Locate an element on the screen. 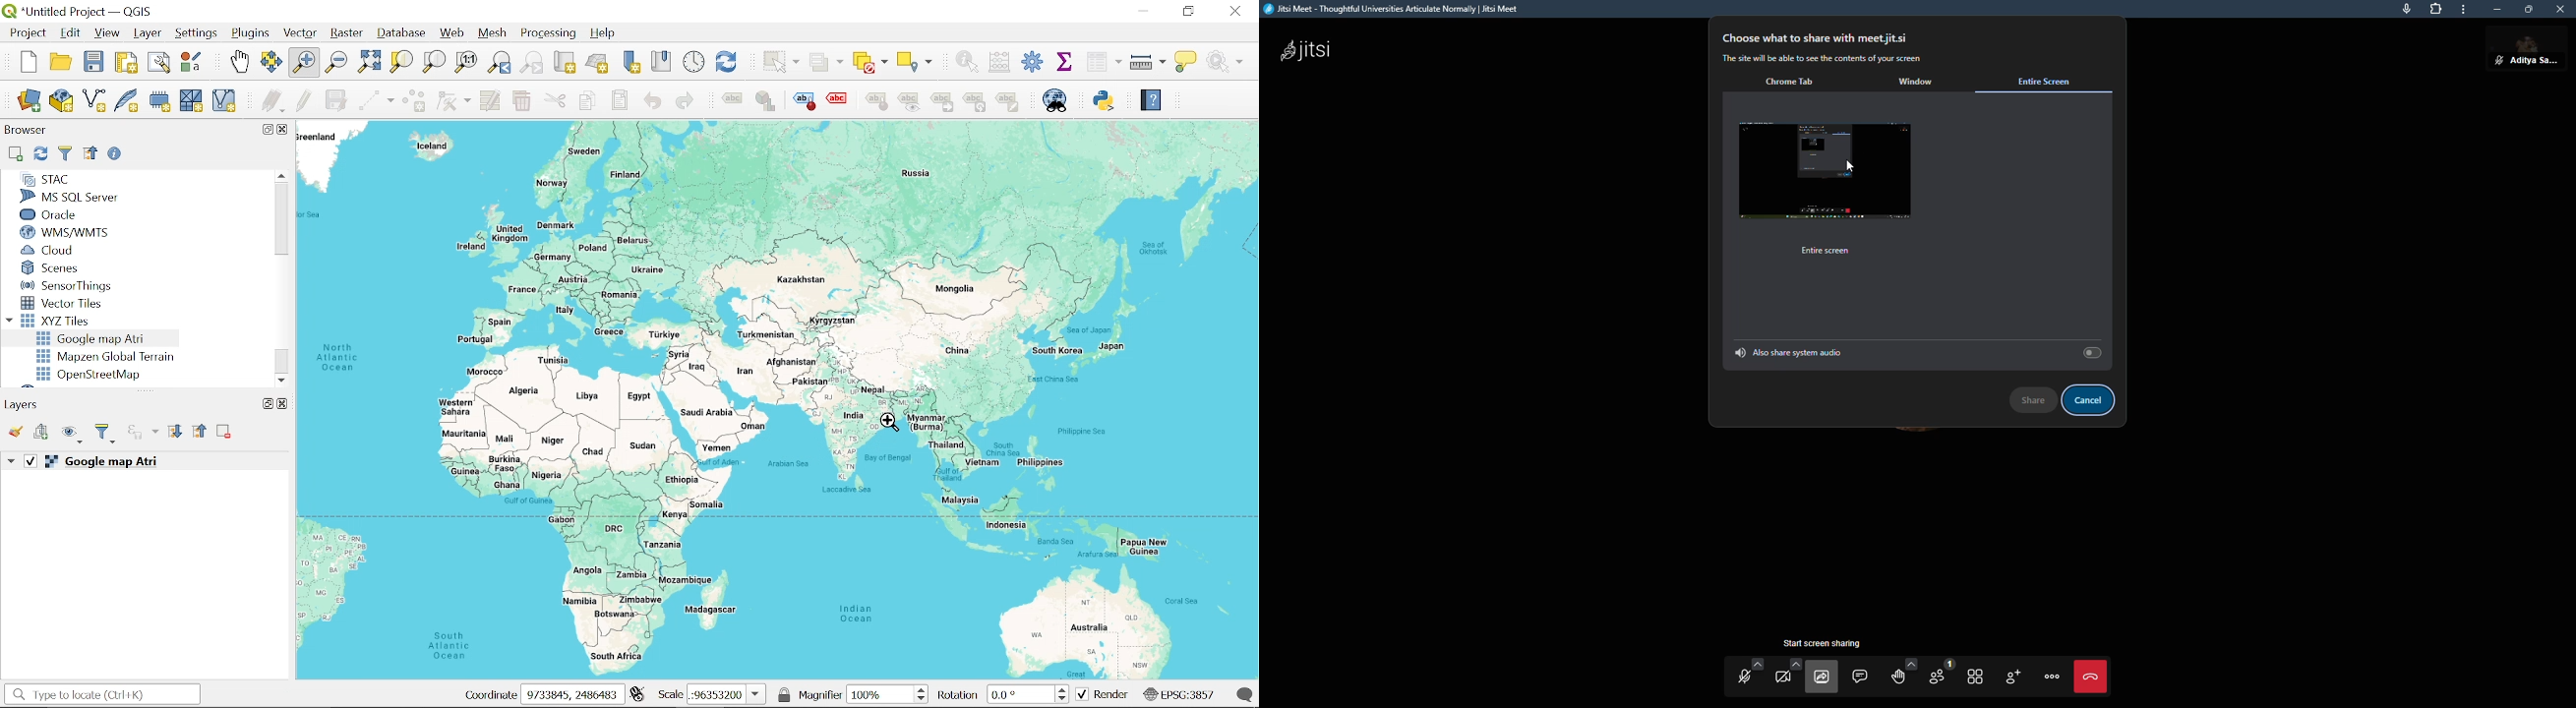  Increase is located at coordinates (925, 687).